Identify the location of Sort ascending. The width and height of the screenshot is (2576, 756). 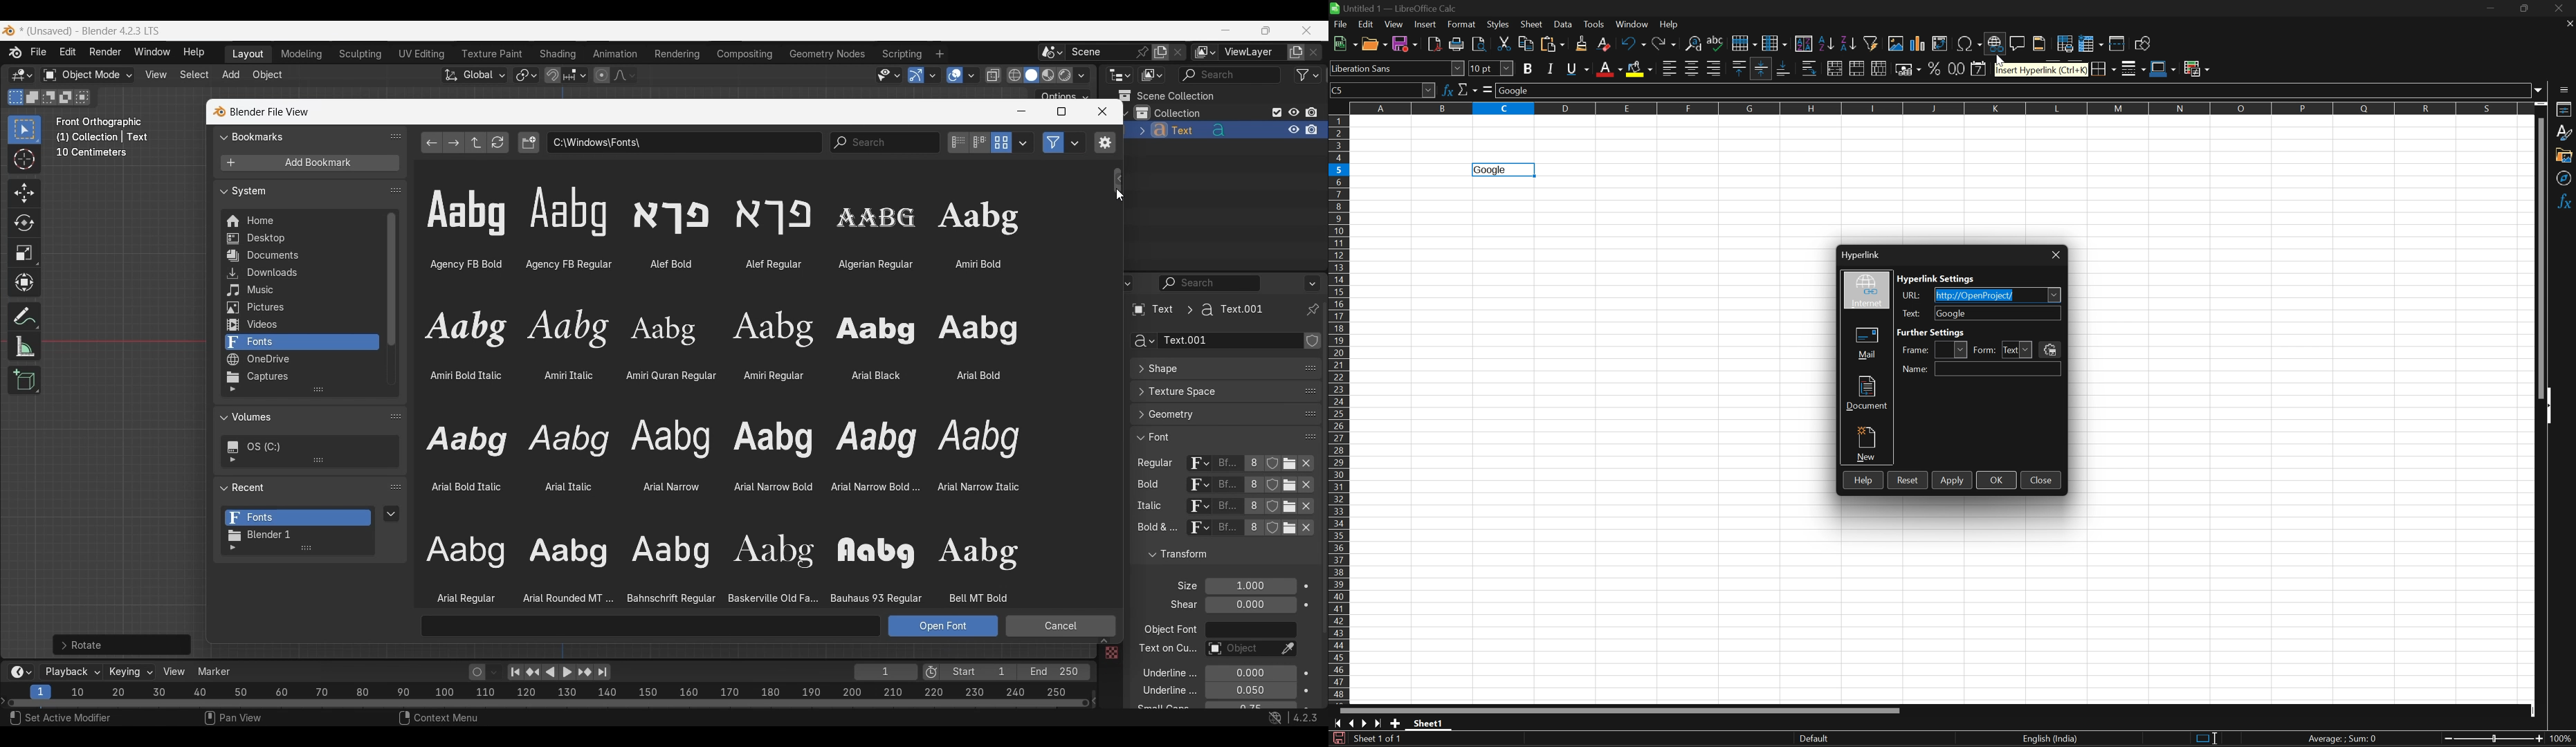
(1826, 43).